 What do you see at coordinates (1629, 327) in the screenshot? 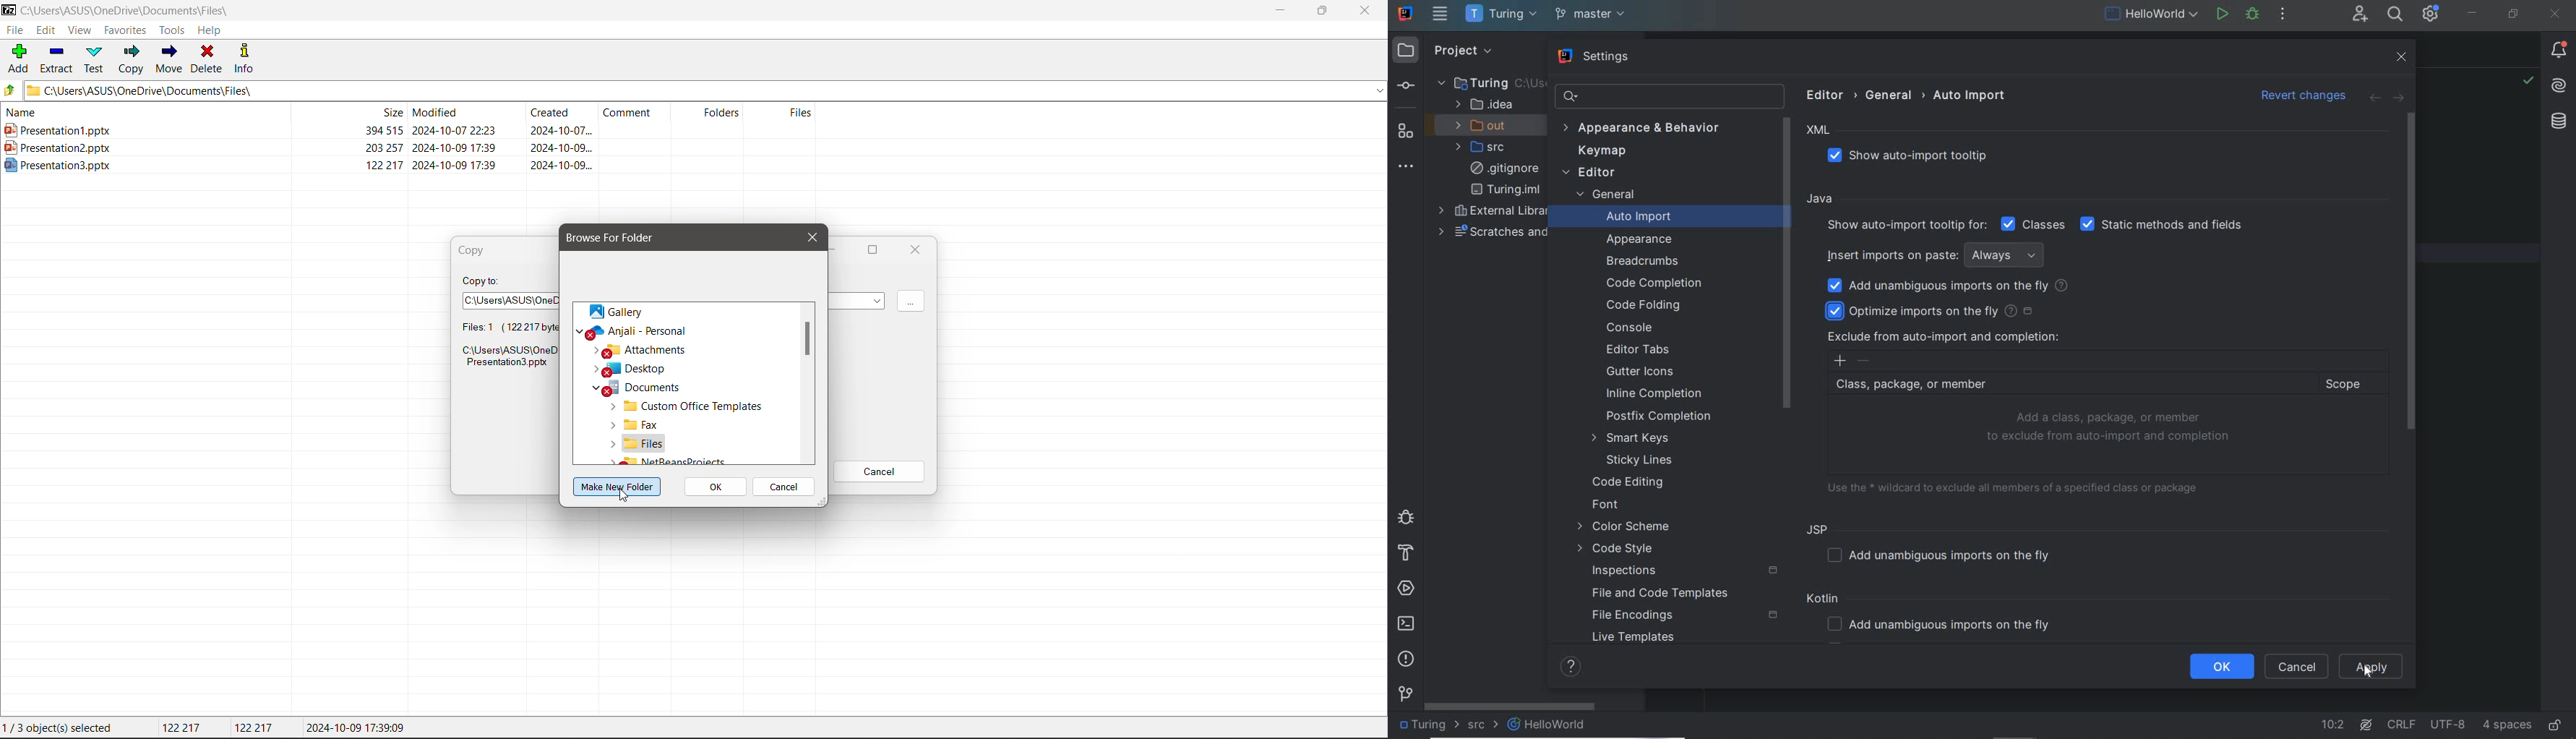
I see `CONSOLE` at bounding box center [1629, 327].